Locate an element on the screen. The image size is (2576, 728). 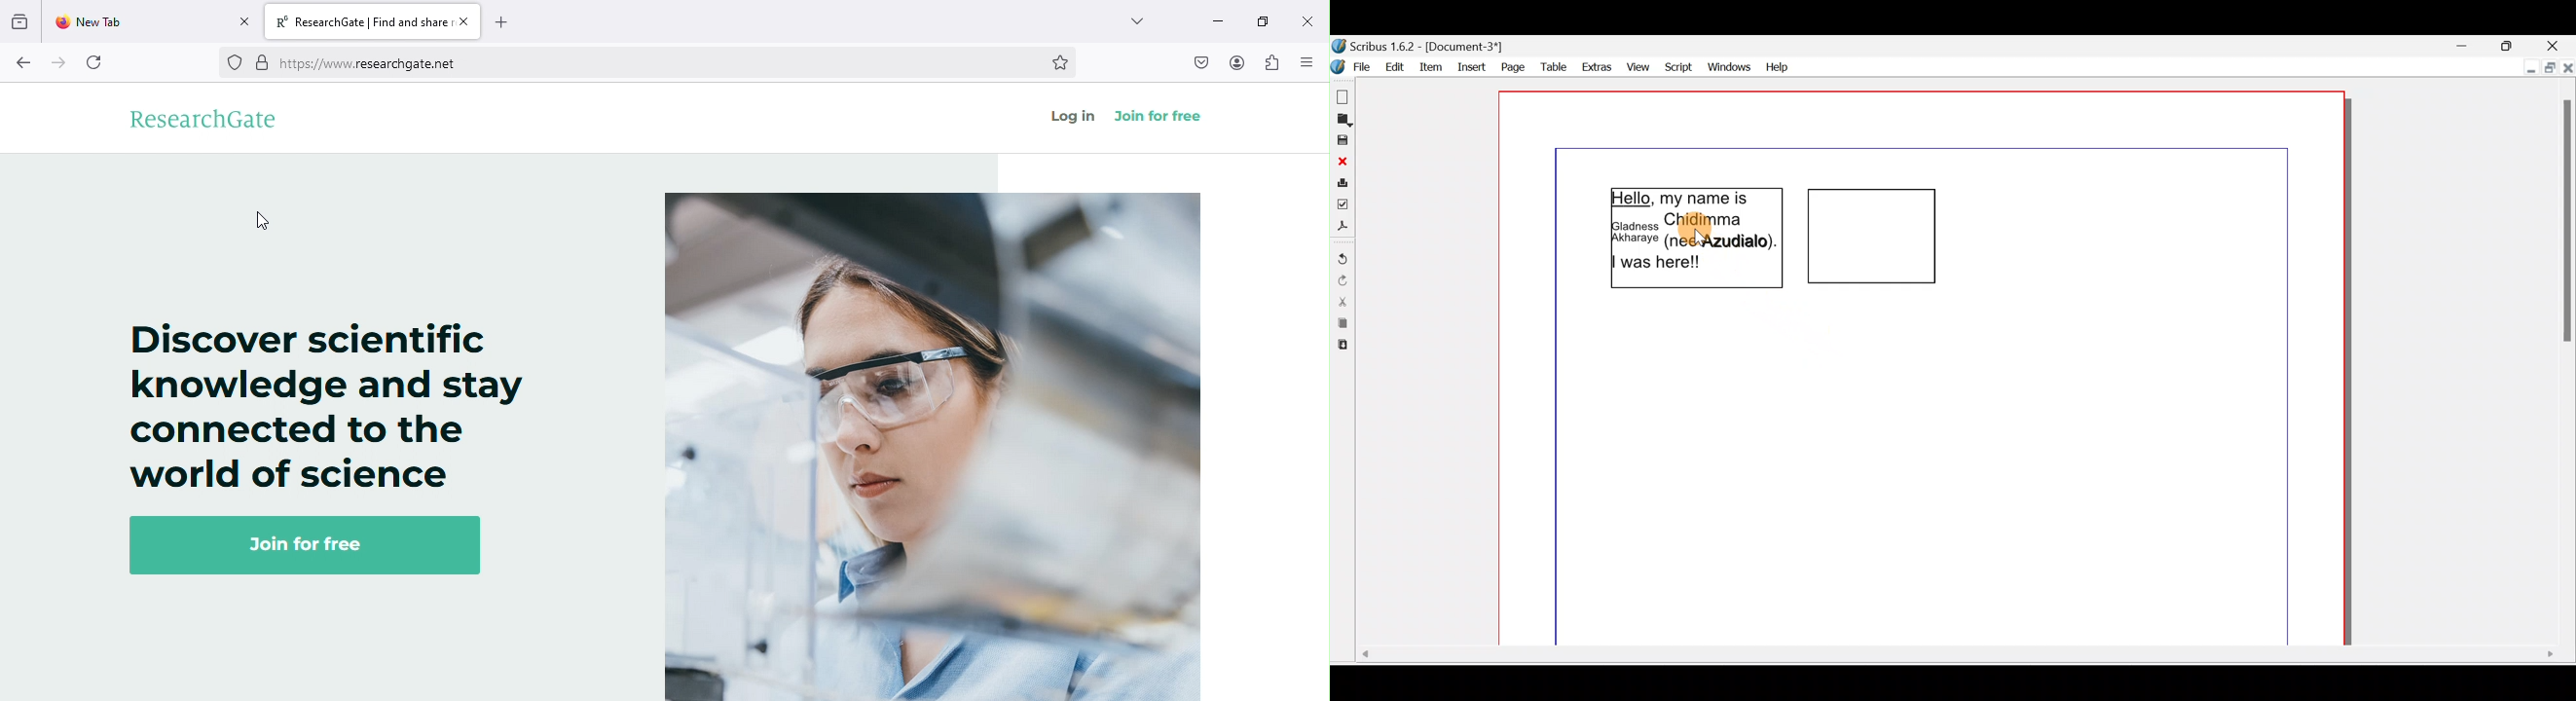
Edit is located at coordinates (1395, 67).